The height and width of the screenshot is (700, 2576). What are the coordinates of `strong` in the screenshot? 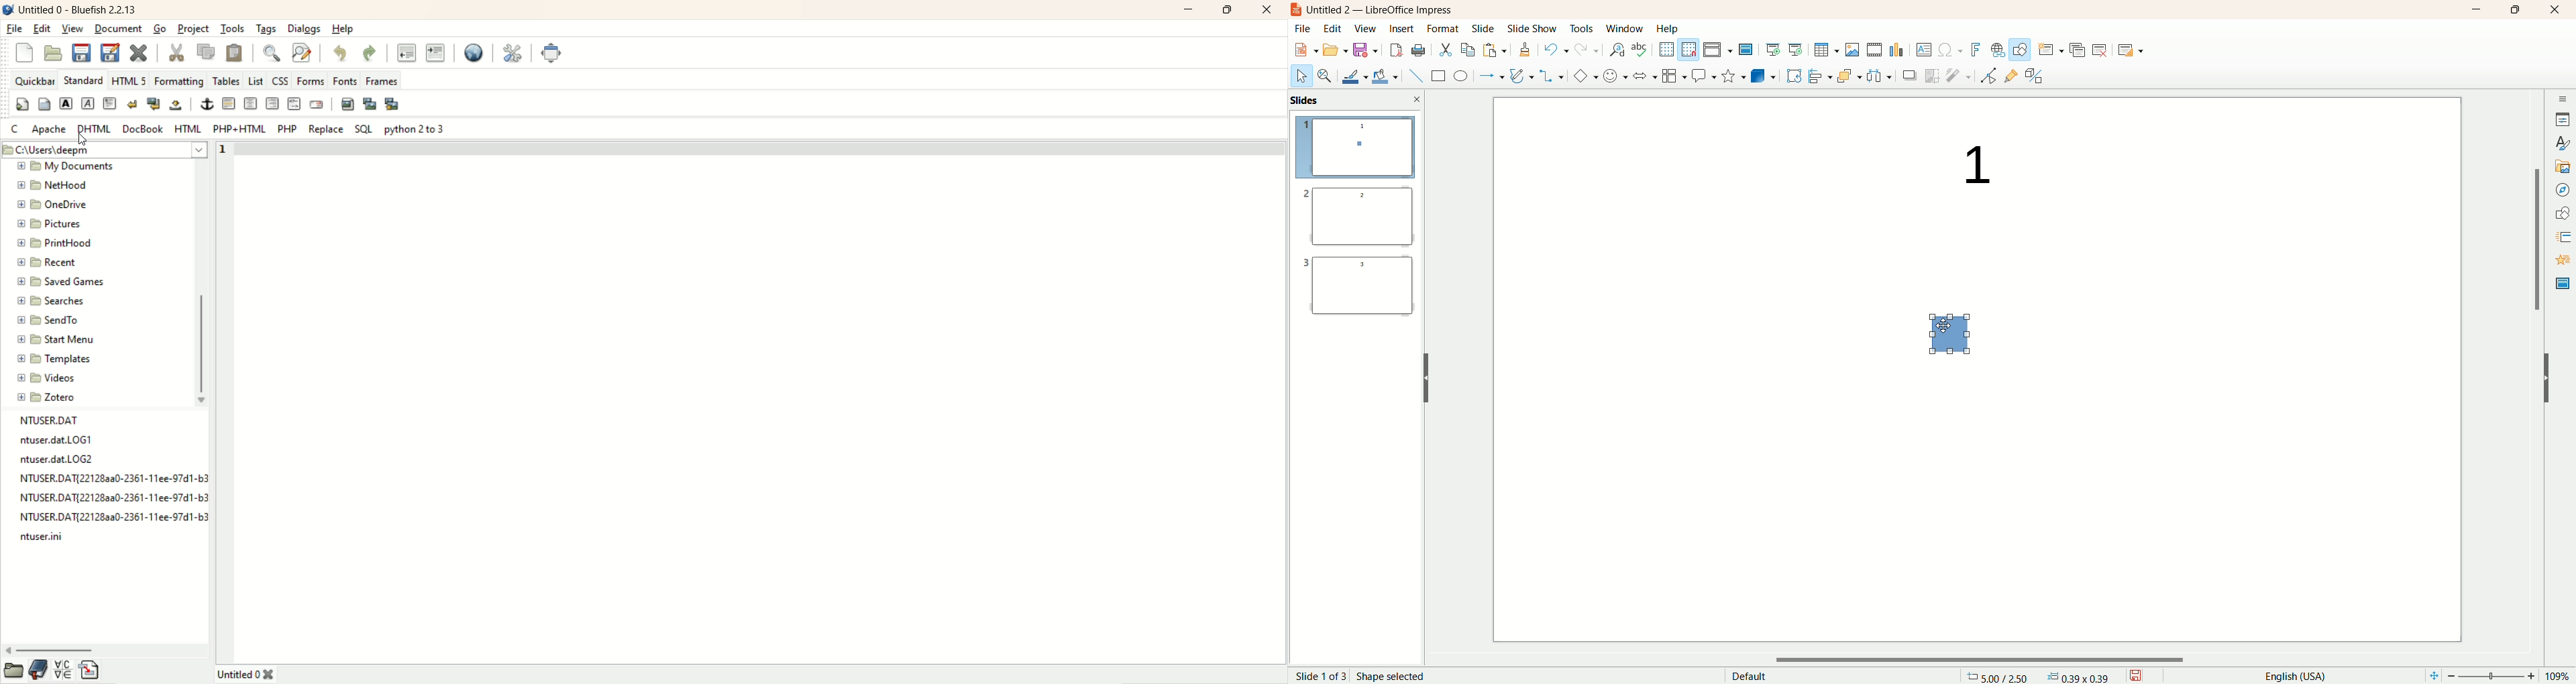 It's located at (65, 103).